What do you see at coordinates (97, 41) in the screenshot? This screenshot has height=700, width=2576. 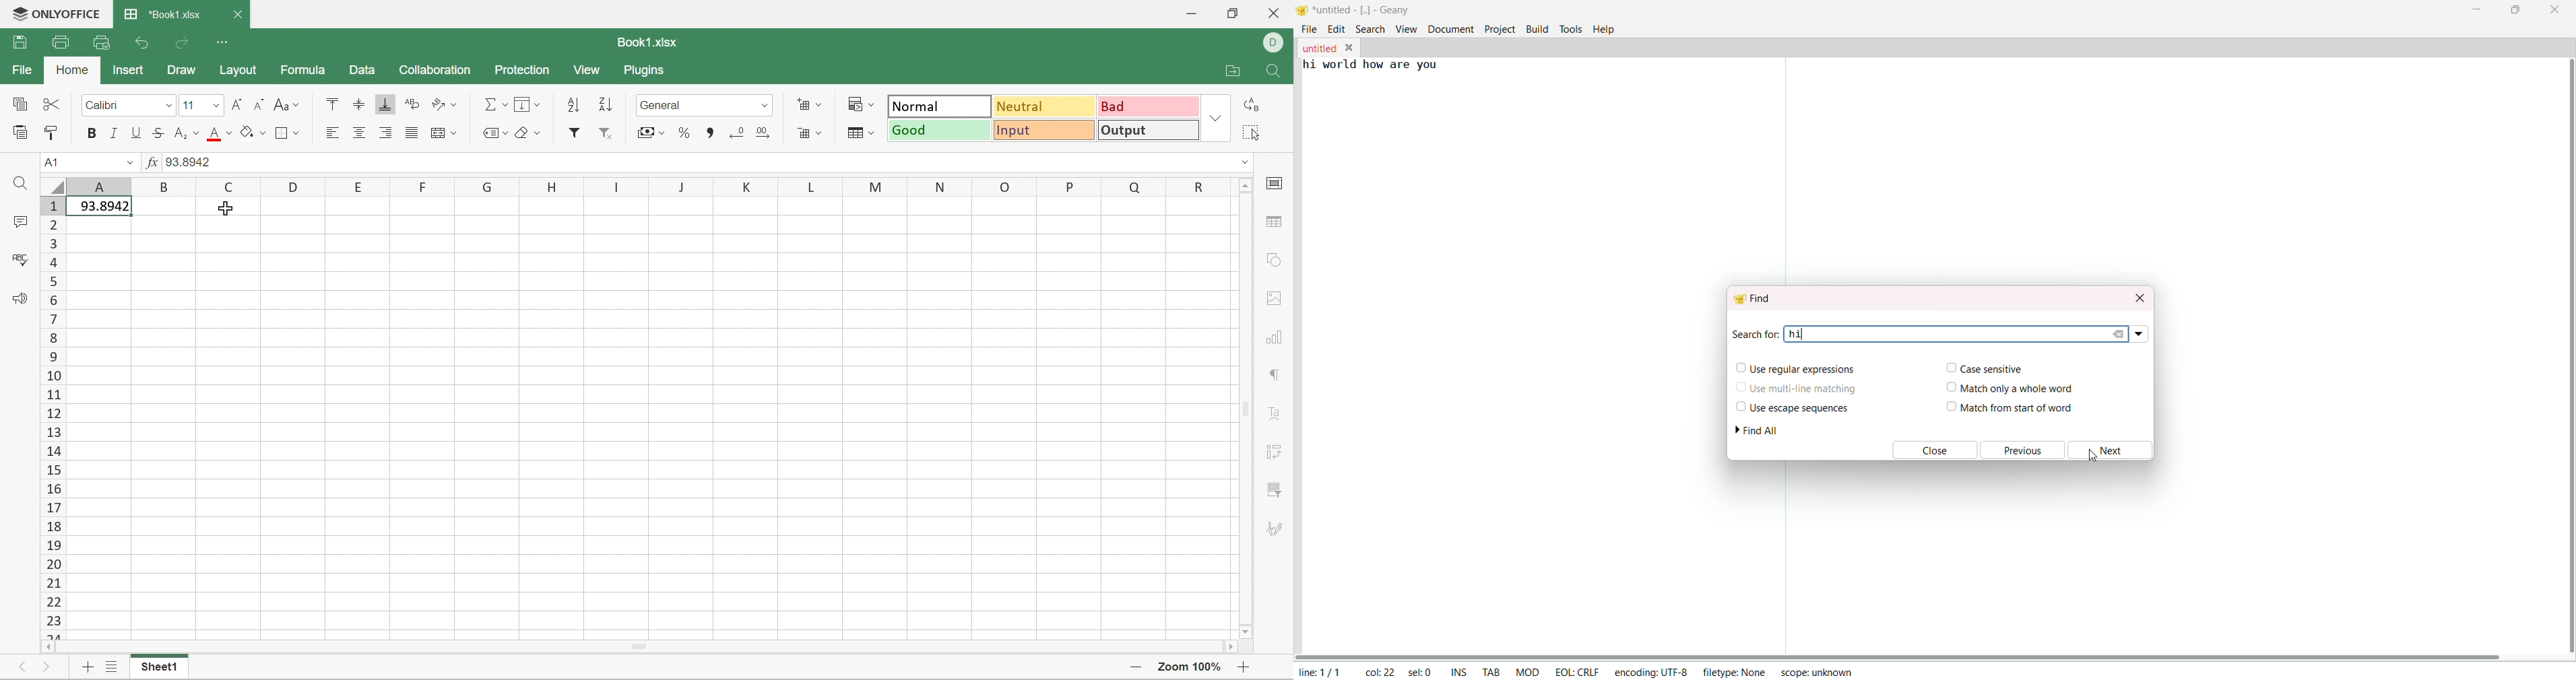 I see `Quick Print` at bounding box center [97, 41].